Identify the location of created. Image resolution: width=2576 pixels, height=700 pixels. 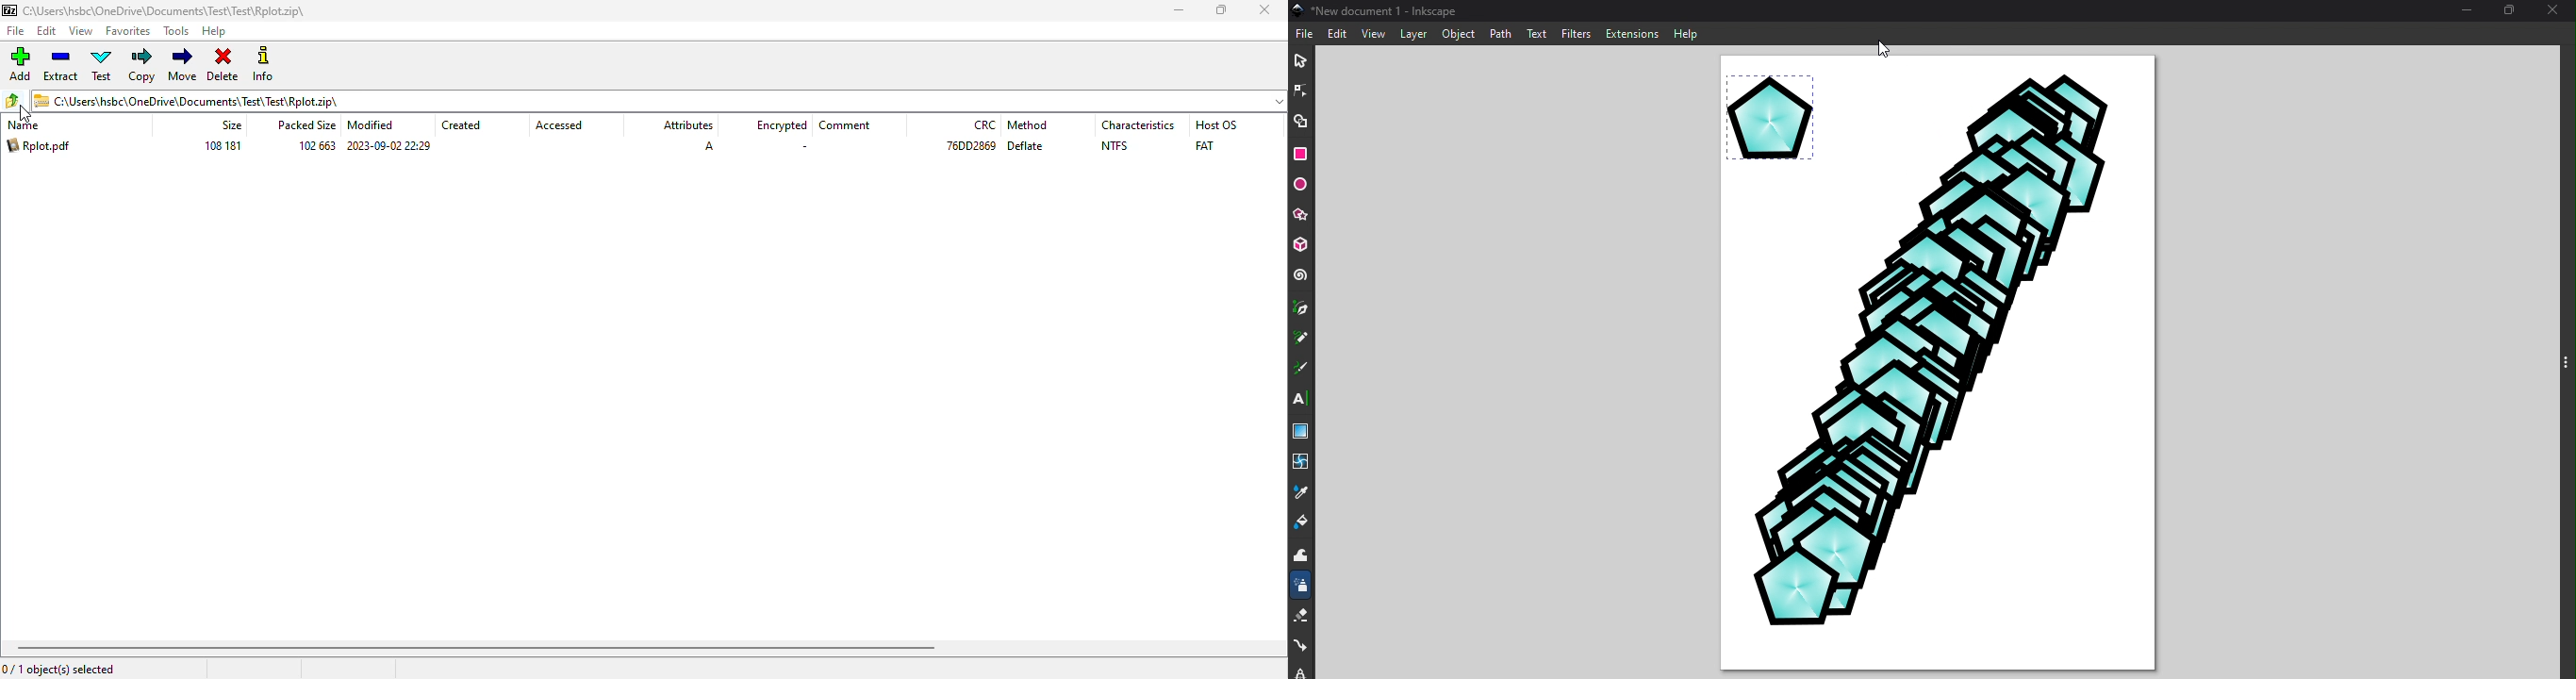
(462, 125).